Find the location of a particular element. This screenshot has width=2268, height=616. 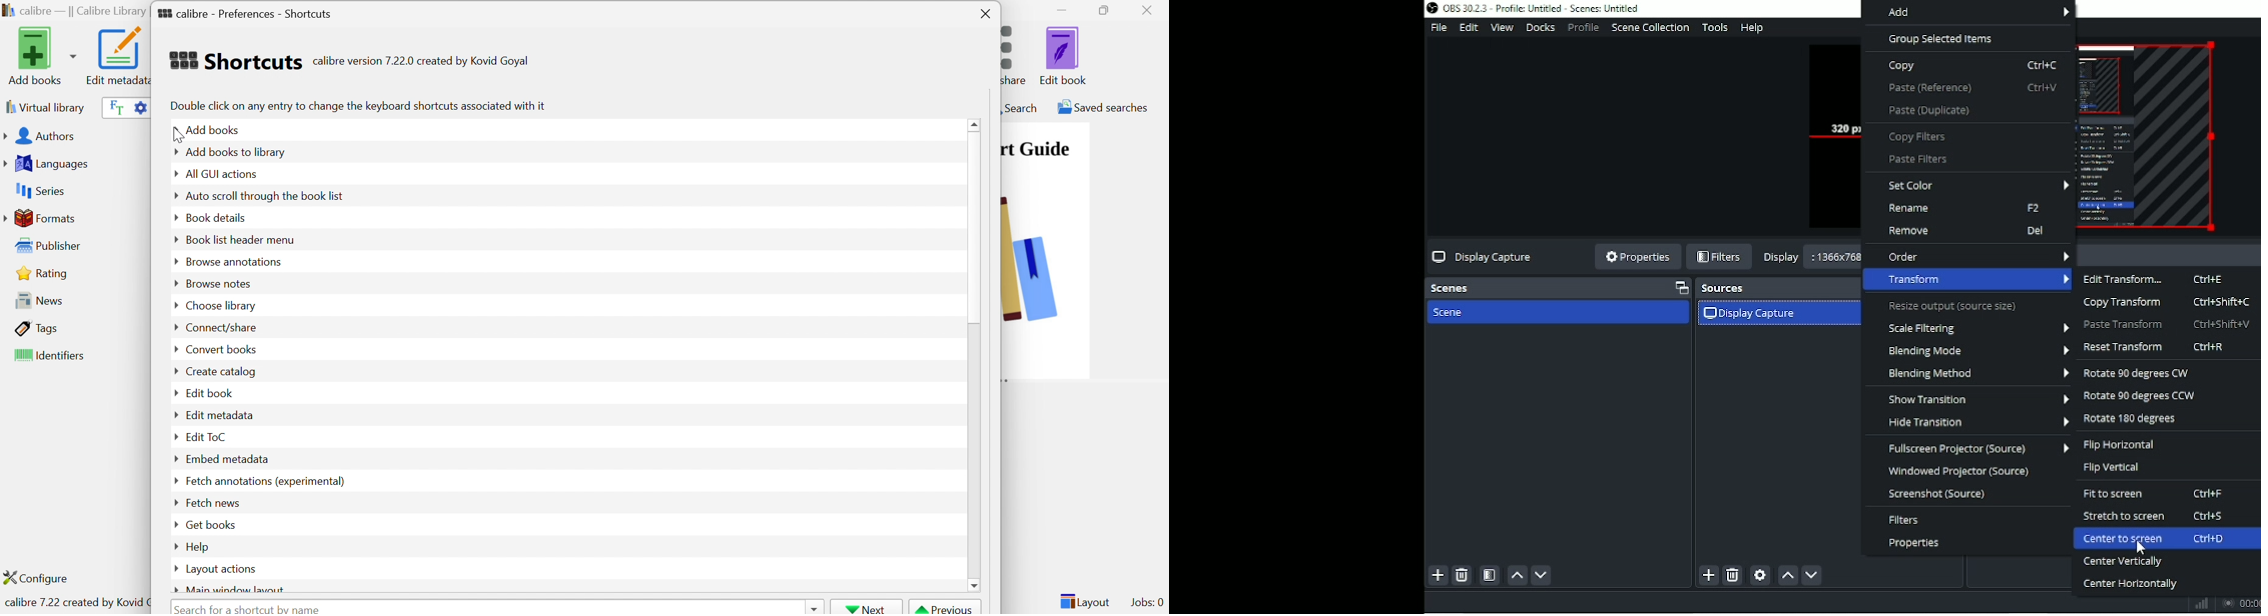

Fullscreen projector is located at coordinates (1979, 448).